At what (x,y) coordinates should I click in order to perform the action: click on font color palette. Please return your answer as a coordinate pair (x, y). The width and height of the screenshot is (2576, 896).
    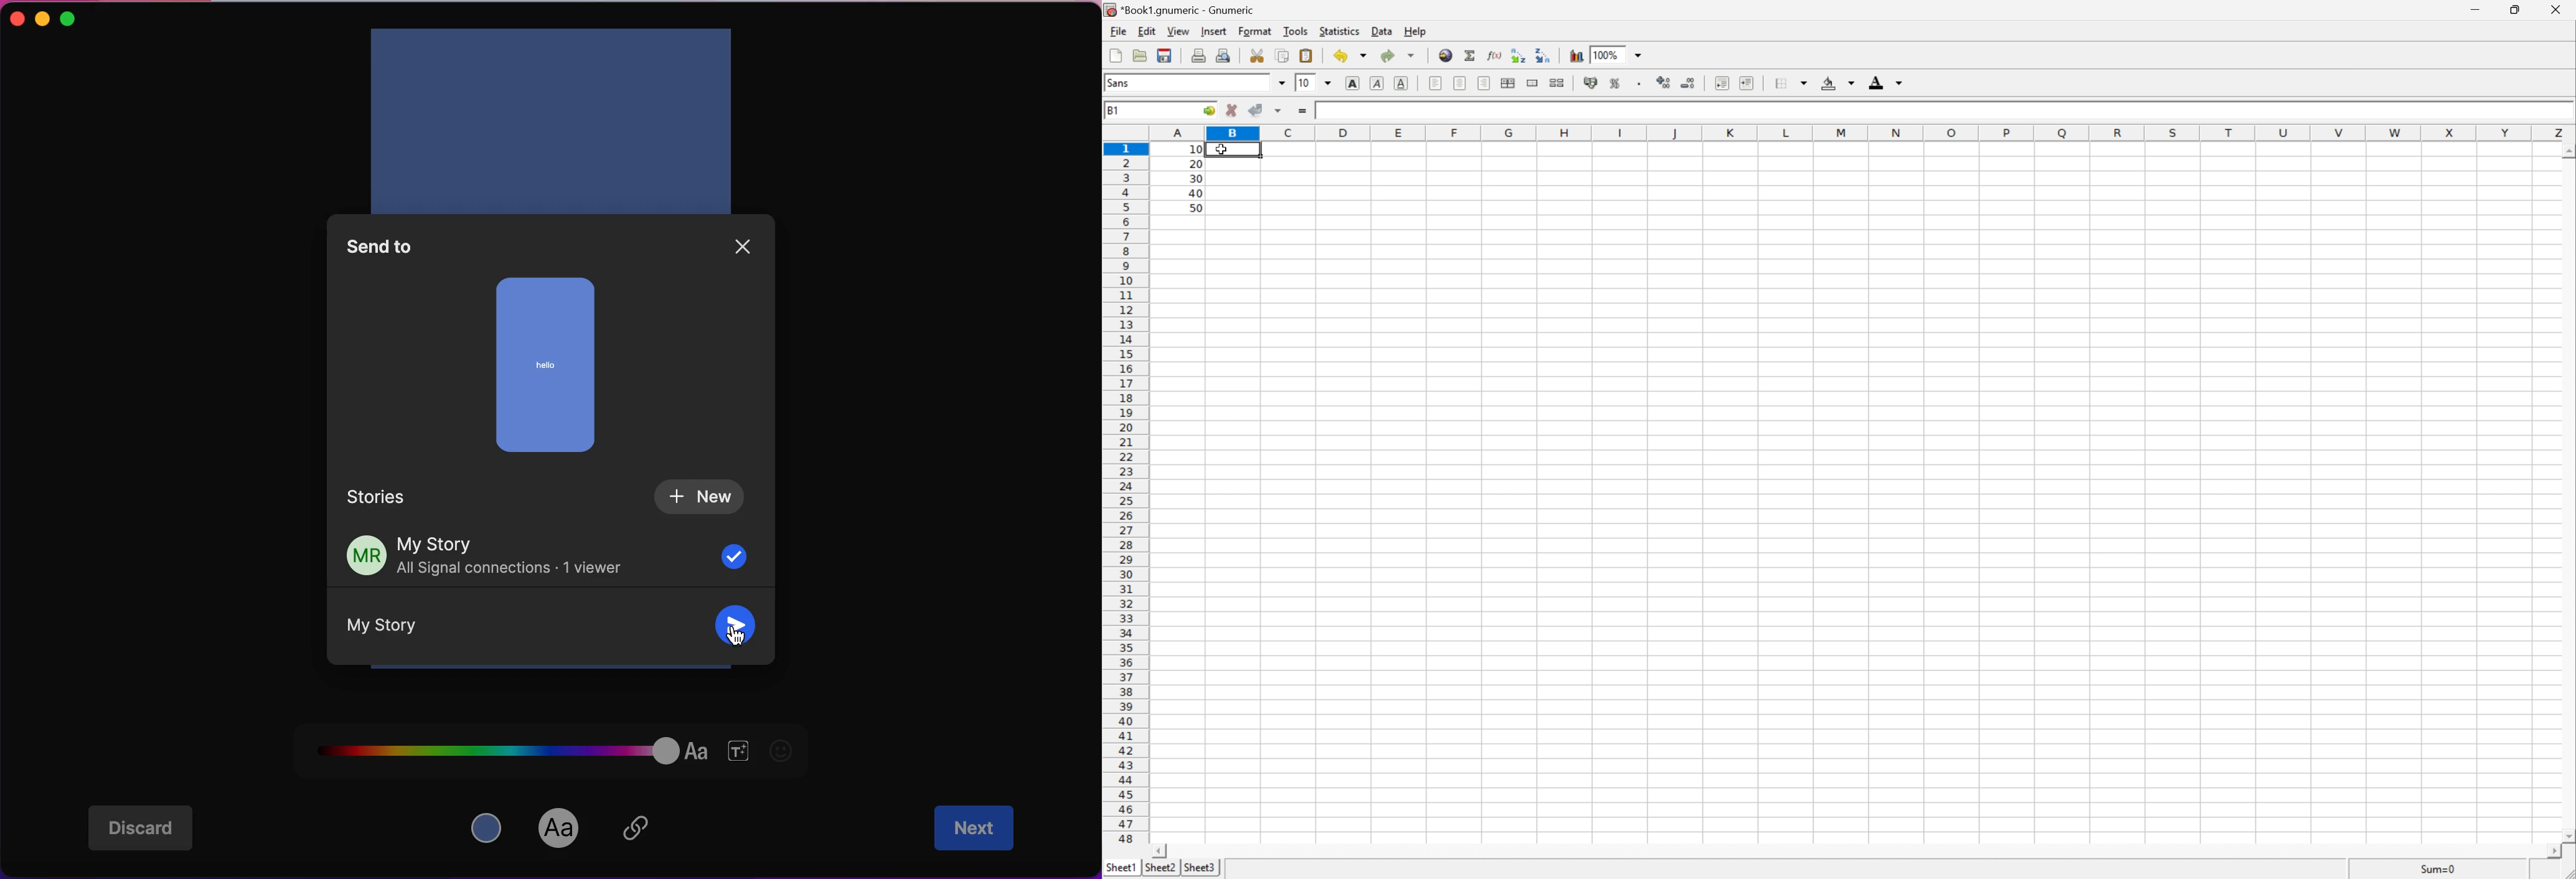
    Looking at the image, I should click on (509, 743).